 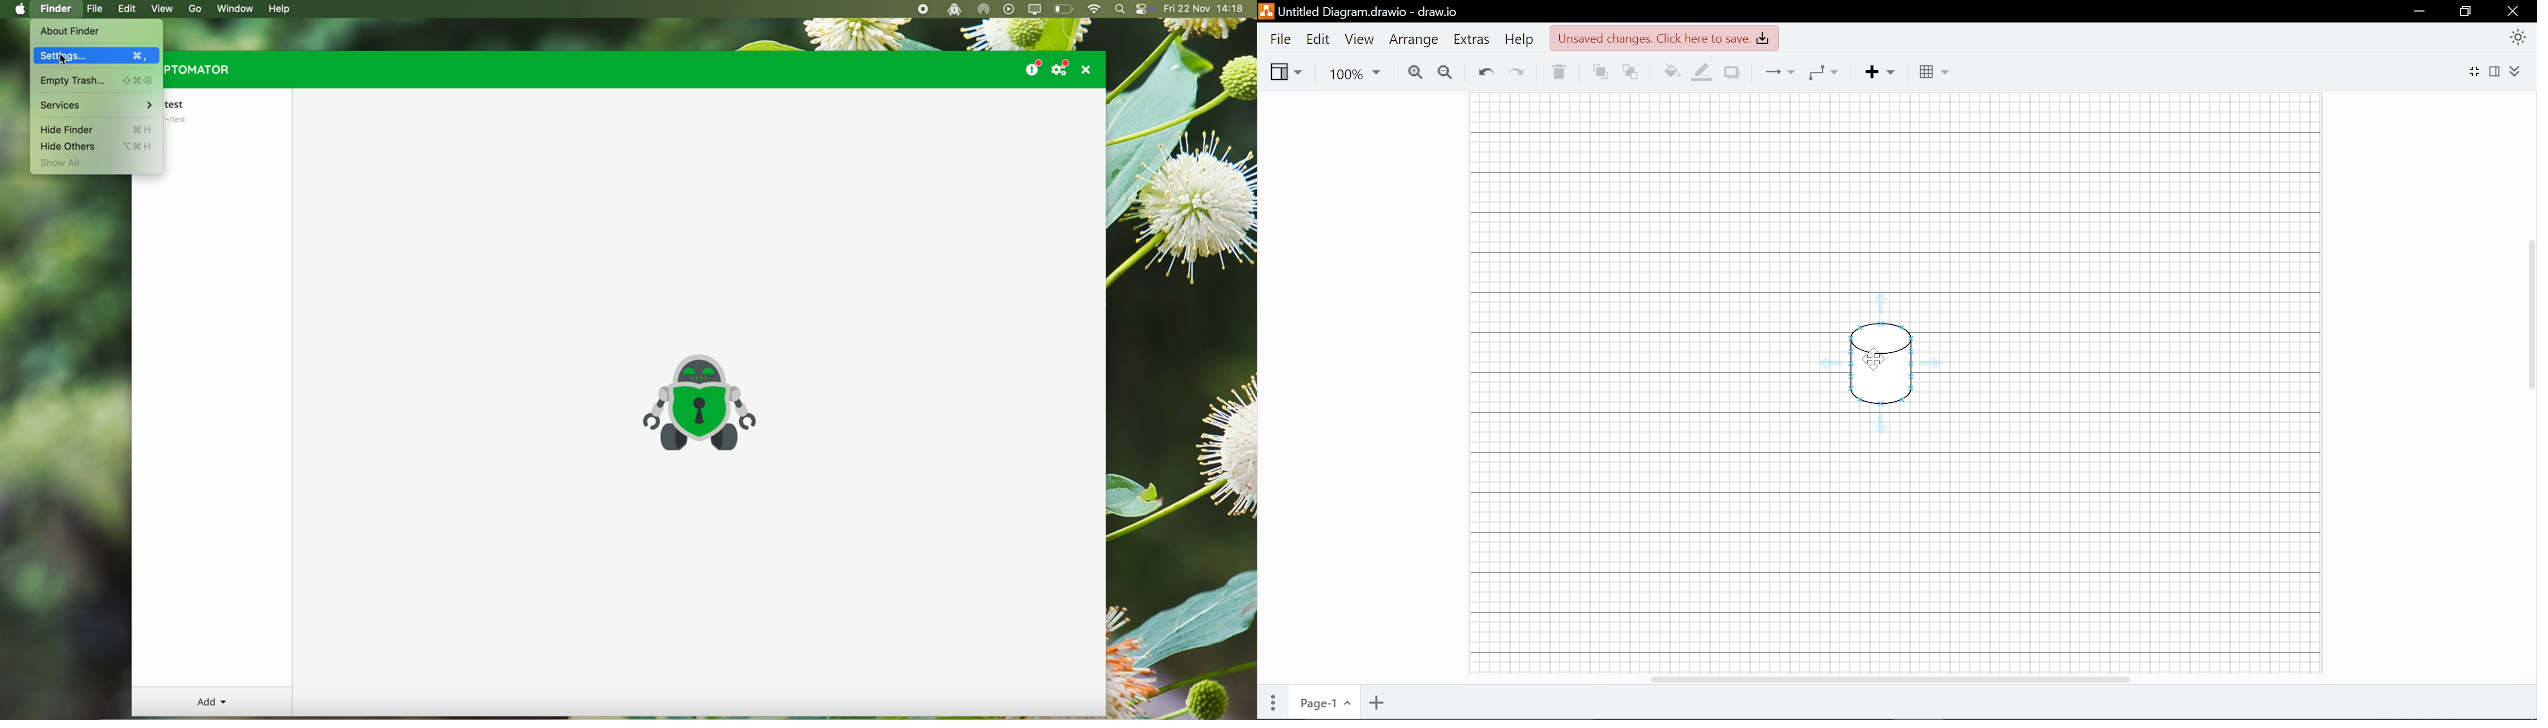 What do you see at coordinates (1319, 40) in the screenshot?
I see `Edit` at bounding box center [1319, 40].